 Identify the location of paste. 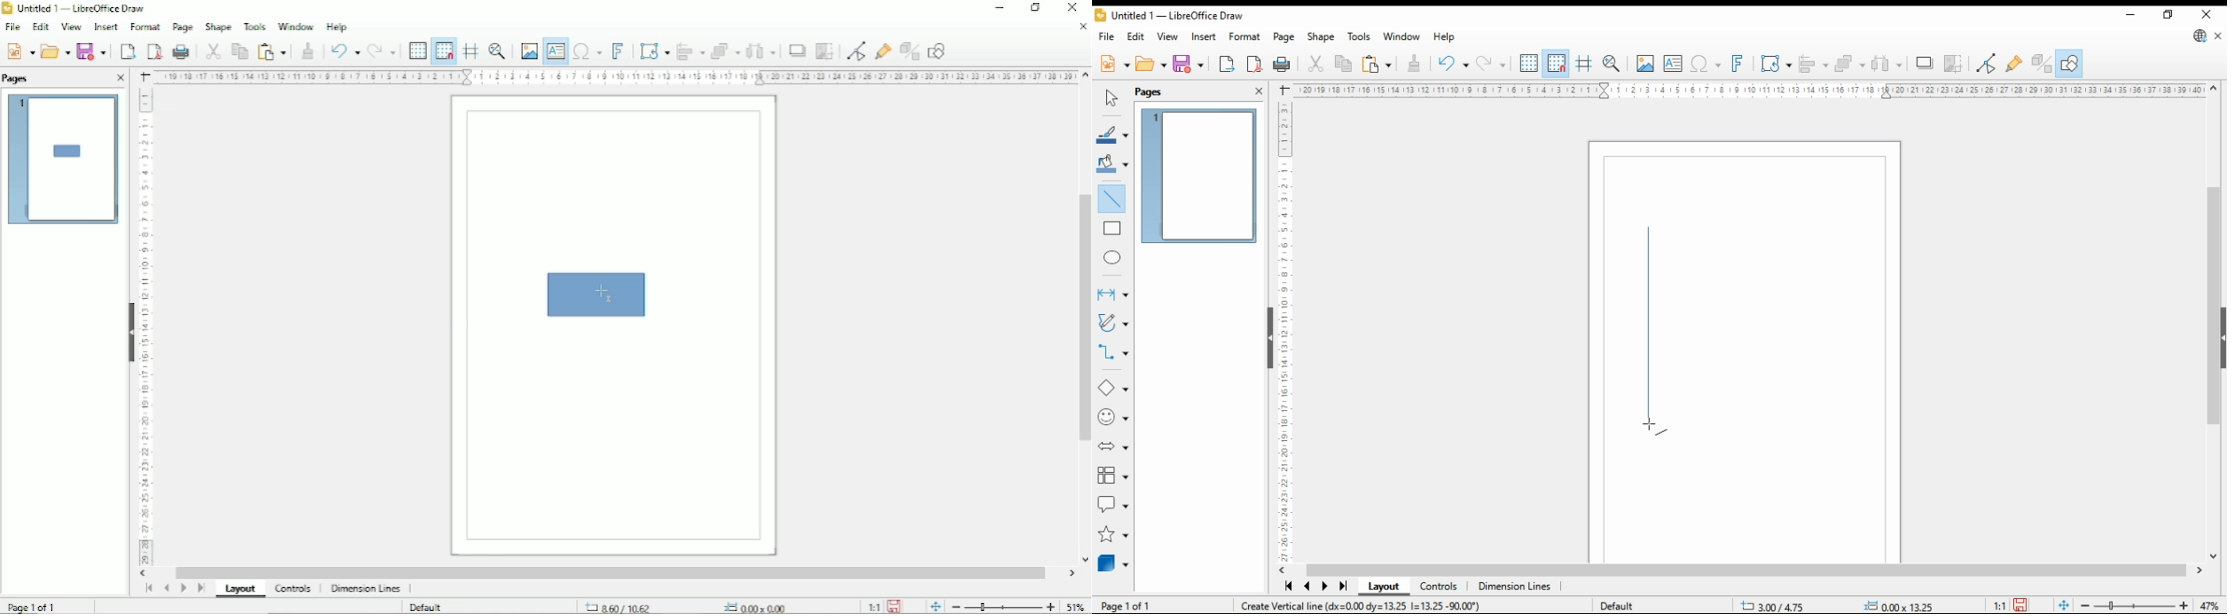
(1375, 64).